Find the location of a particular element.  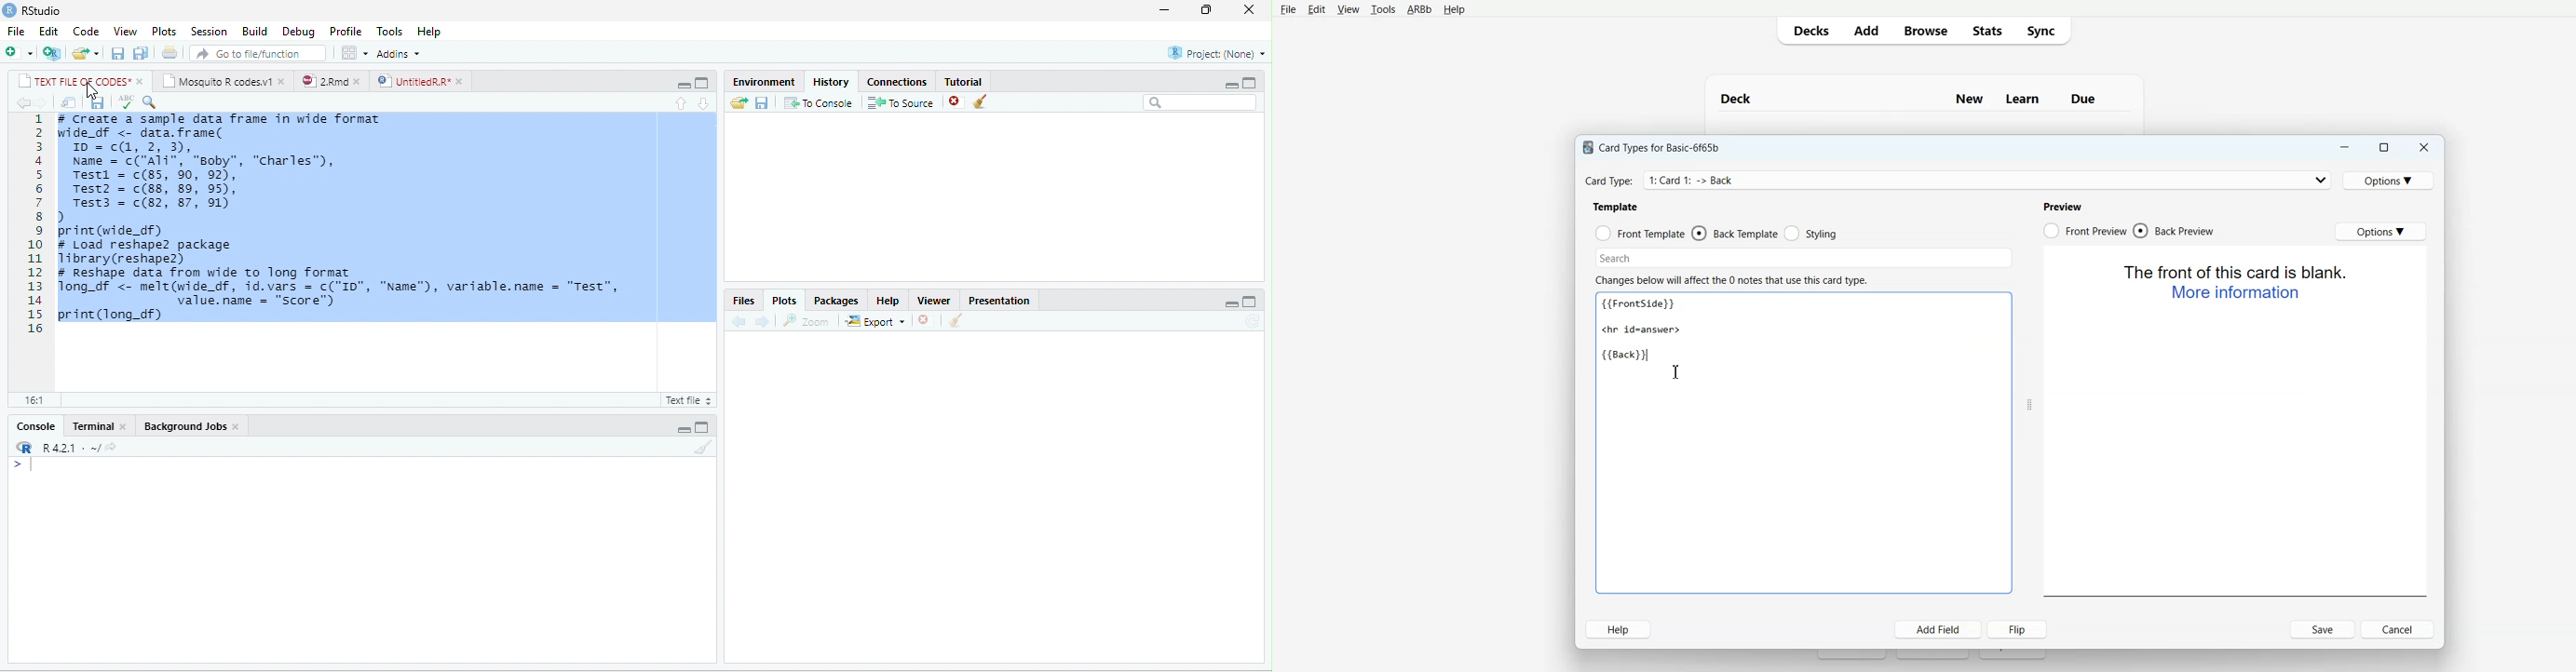

Text 2 is located at coordinates (2237, 282).